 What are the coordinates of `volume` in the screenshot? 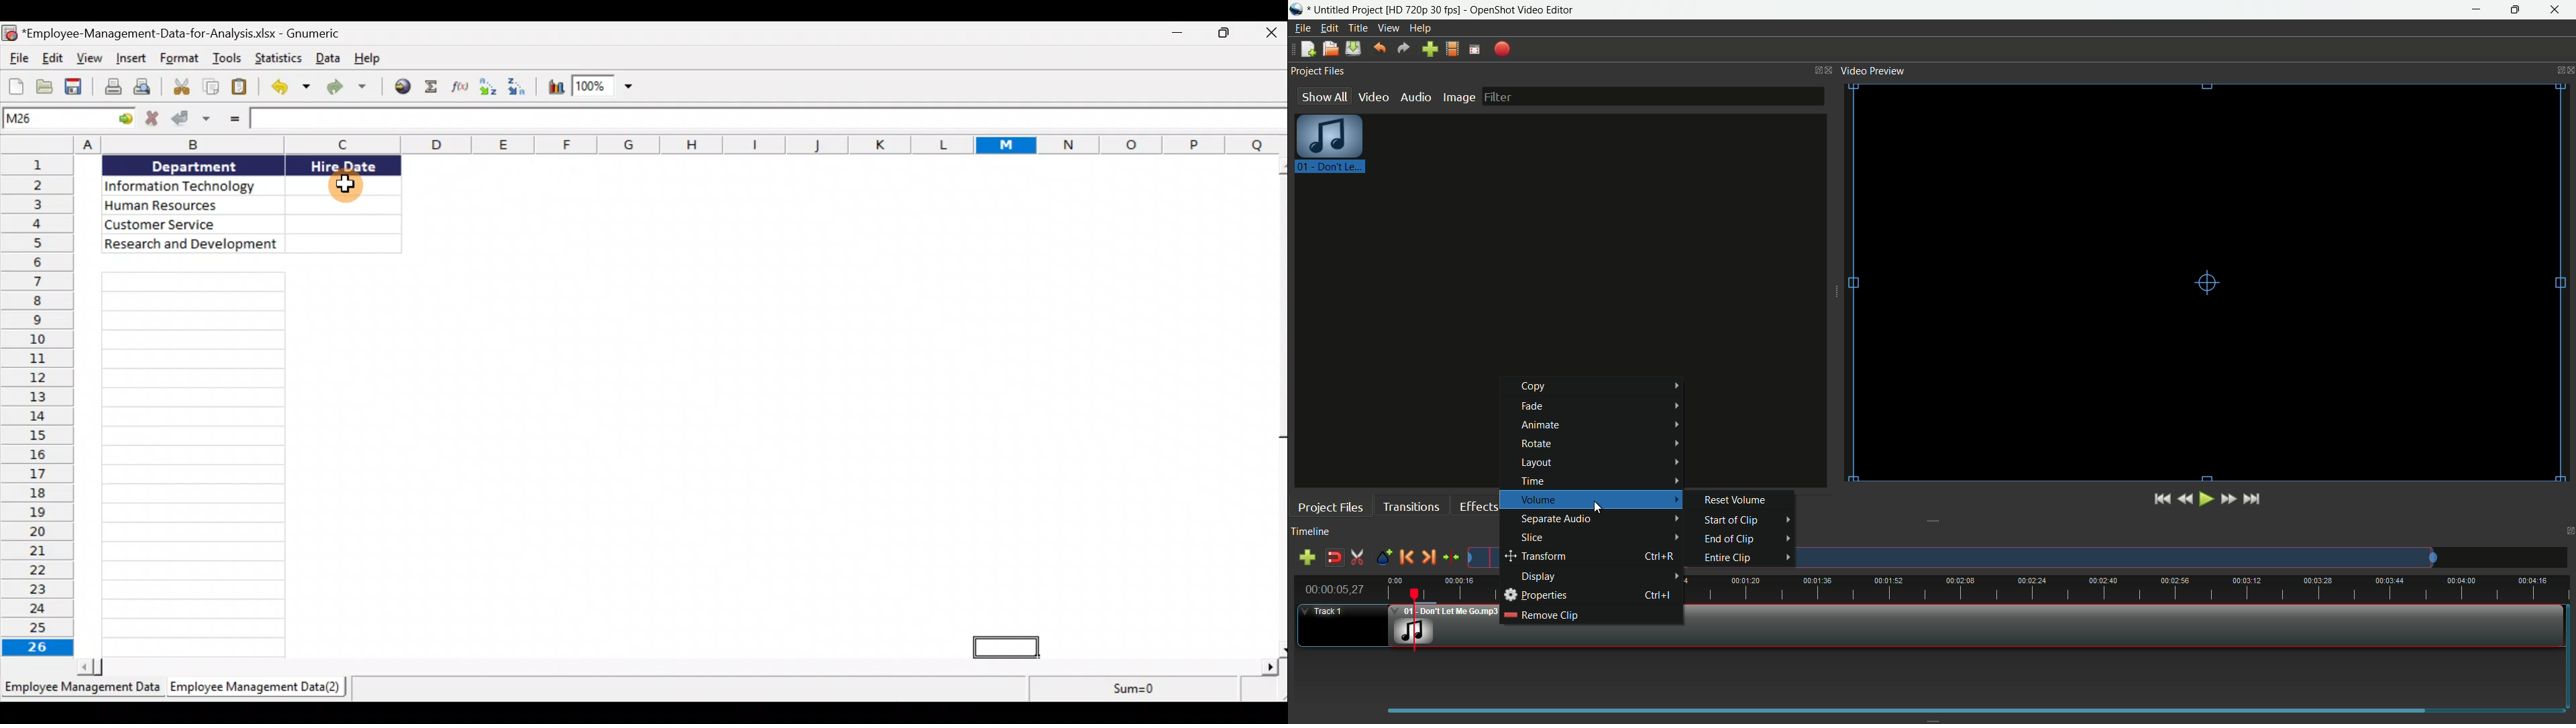 It's located at (1599, 499).